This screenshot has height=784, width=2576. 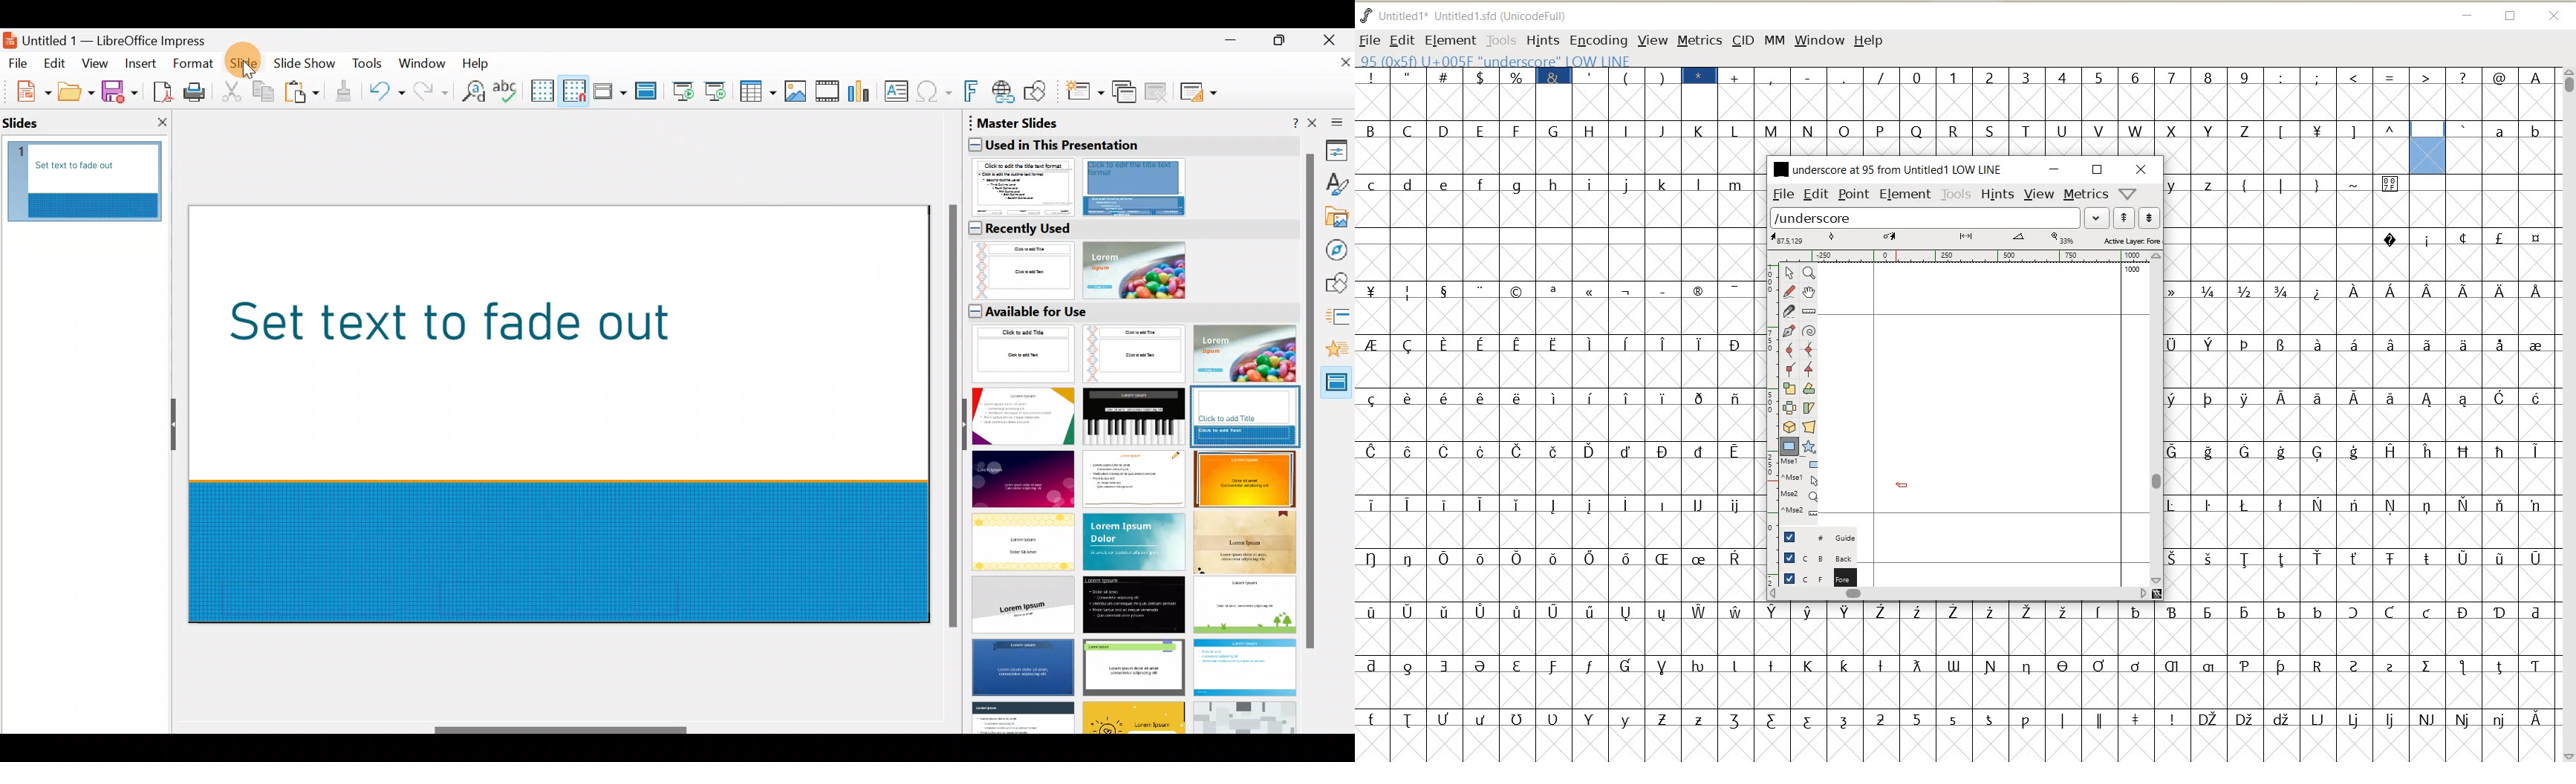 I want to click on GLYPHY CHARACTERS & NUMBERS, so click(x=1959, y=674).